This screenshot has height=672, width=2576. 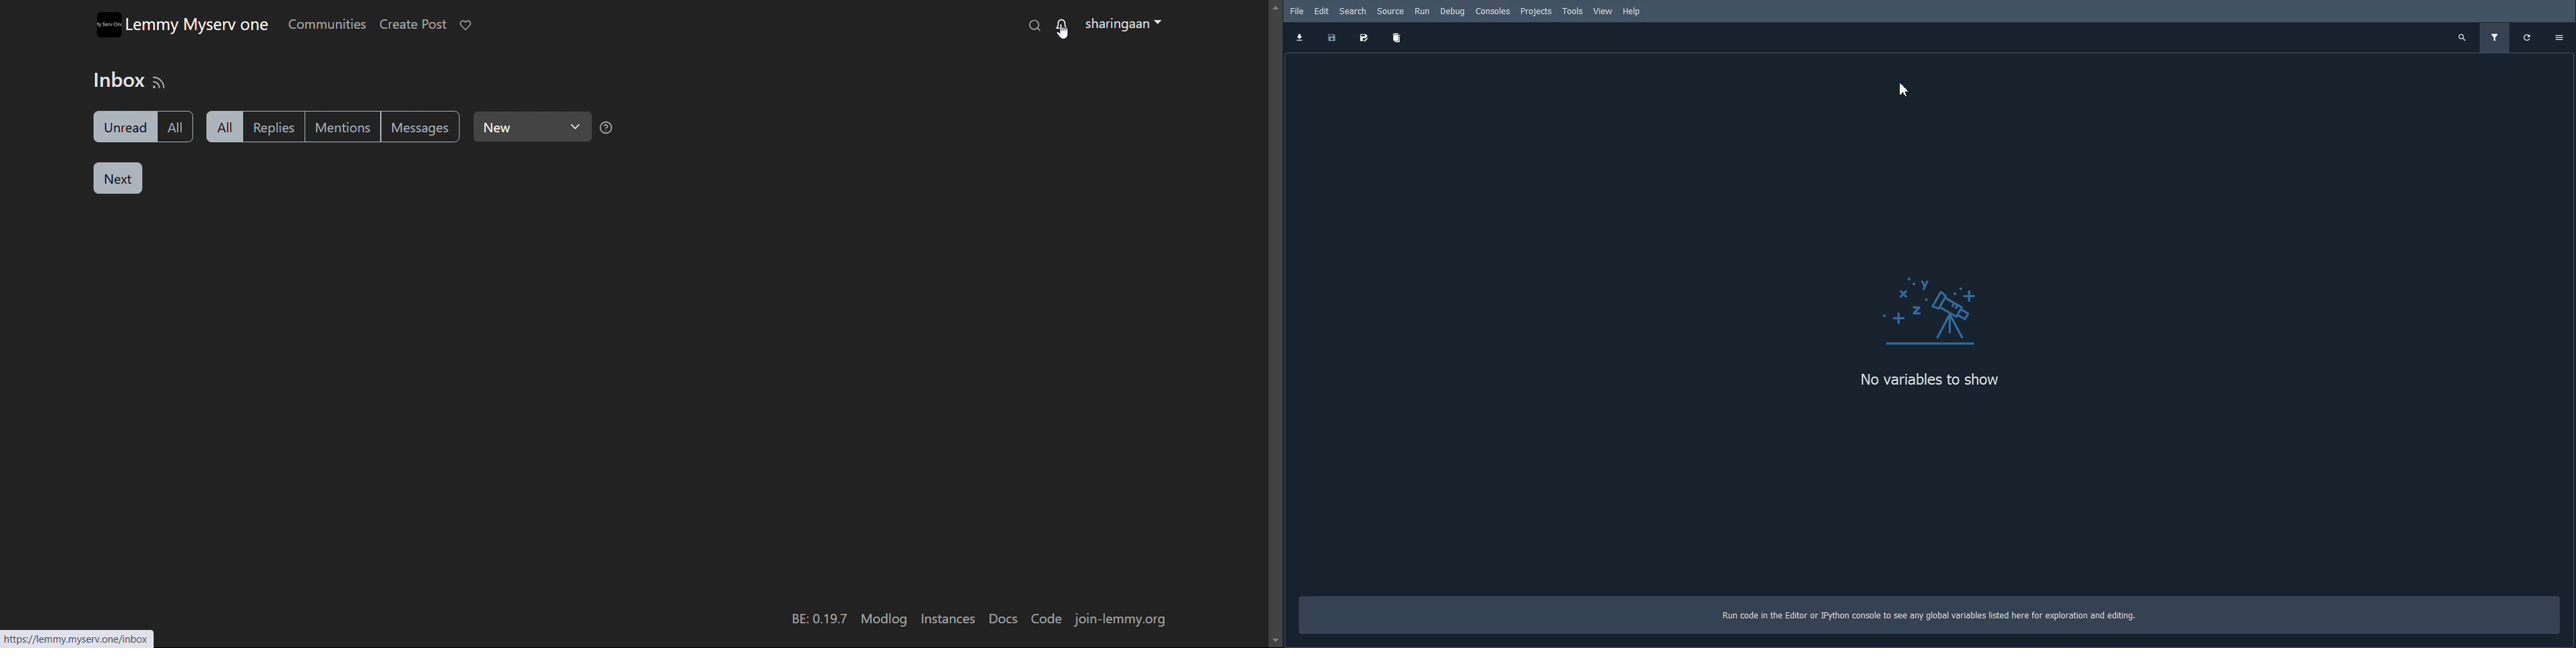 I want to click on notification, so click(x=1064, y=25).